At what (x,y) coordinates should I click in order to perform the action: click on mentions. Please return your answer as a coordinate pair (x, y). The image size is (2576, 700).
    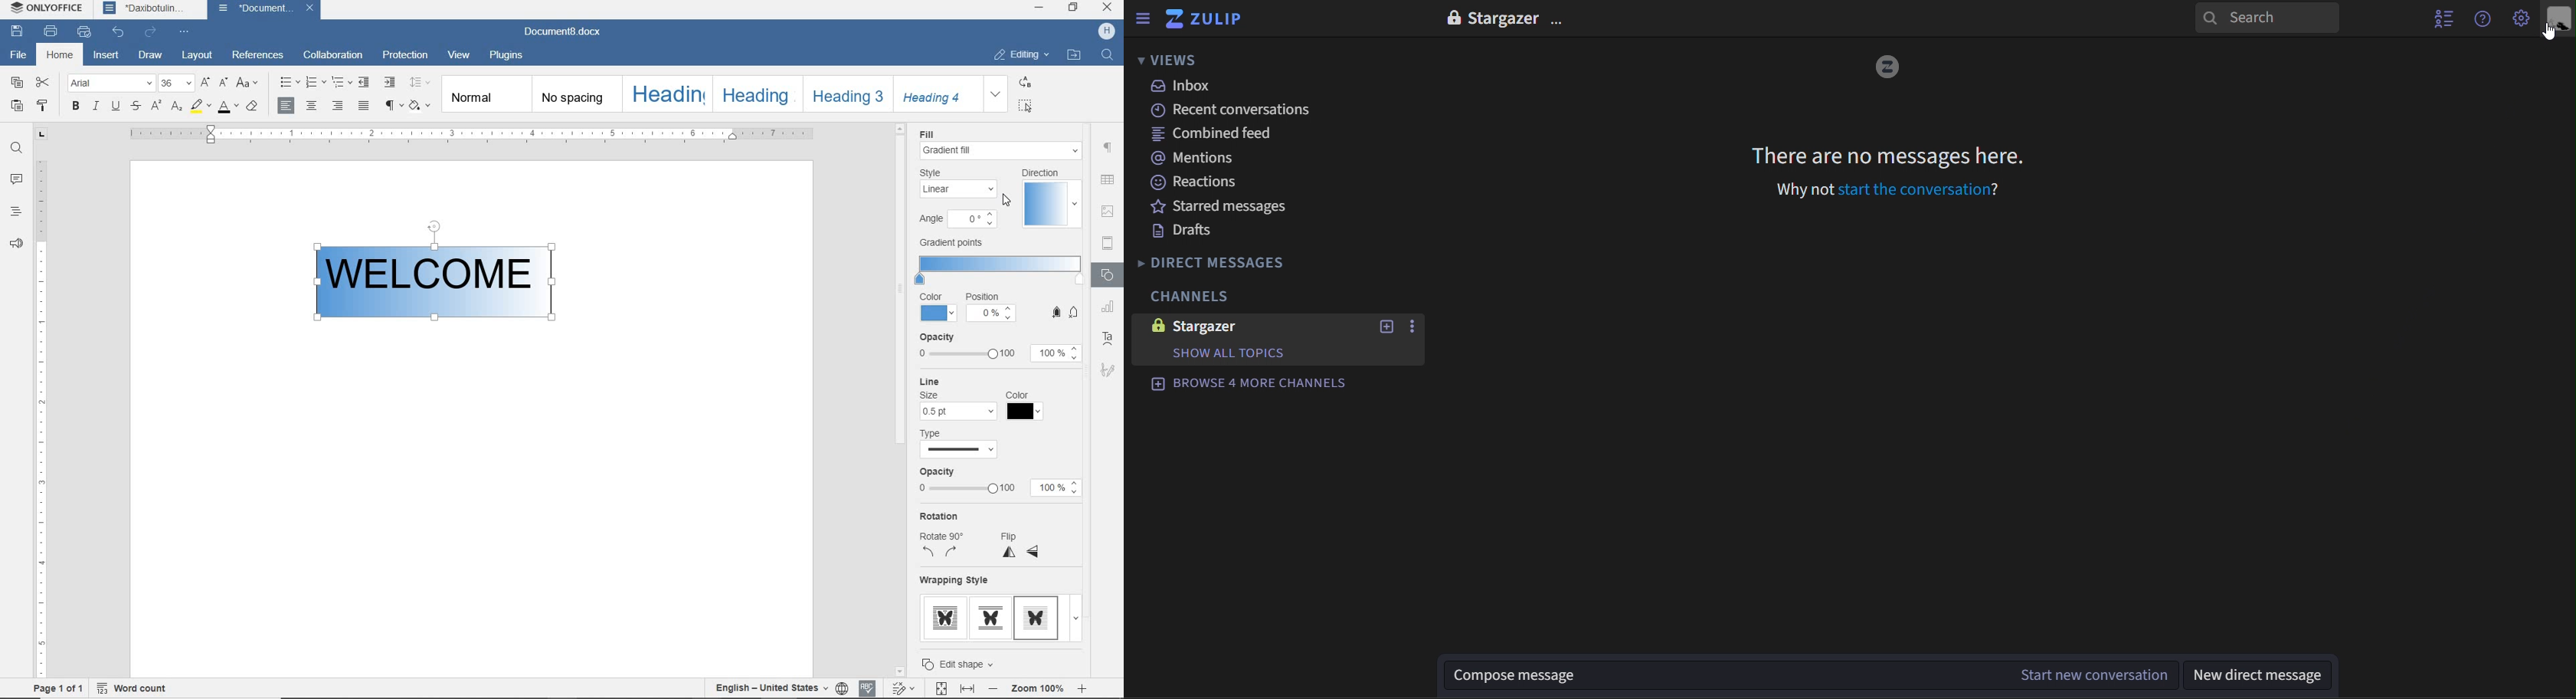
    Looking at the image, I should click on (1202, 159).